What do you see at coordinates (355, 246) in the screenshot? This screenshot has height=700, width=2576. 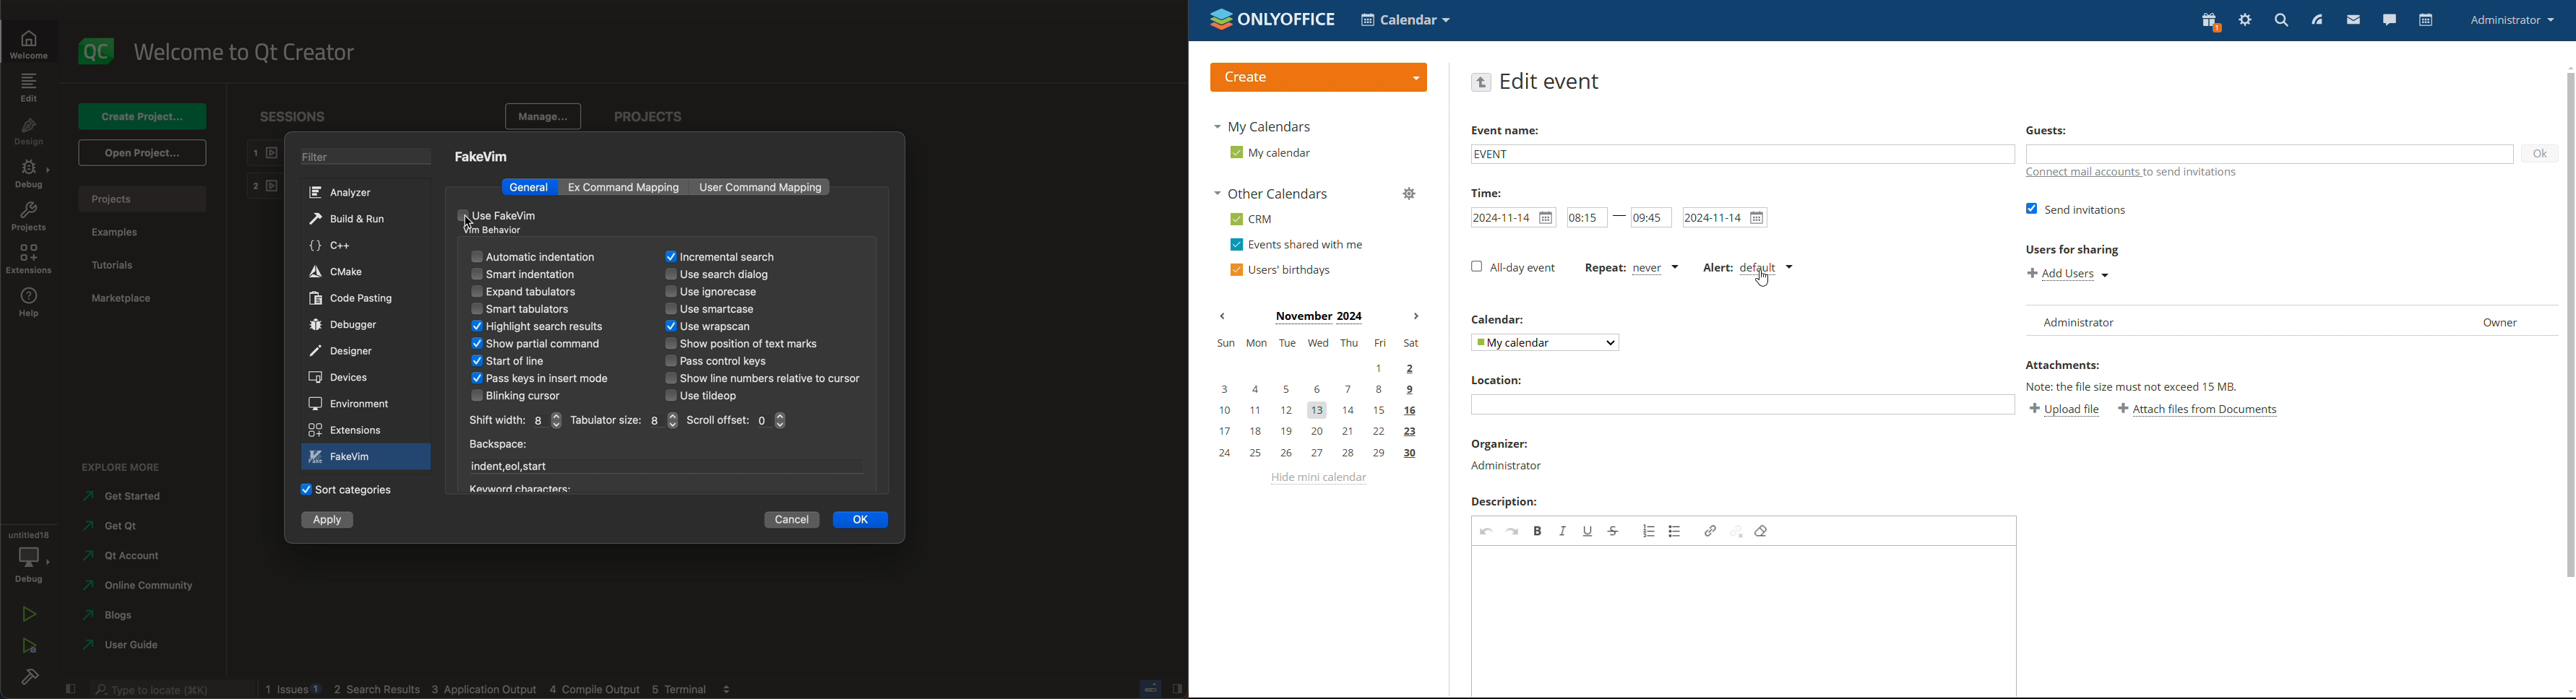 I see `c++` at bounding box center [355, 246].